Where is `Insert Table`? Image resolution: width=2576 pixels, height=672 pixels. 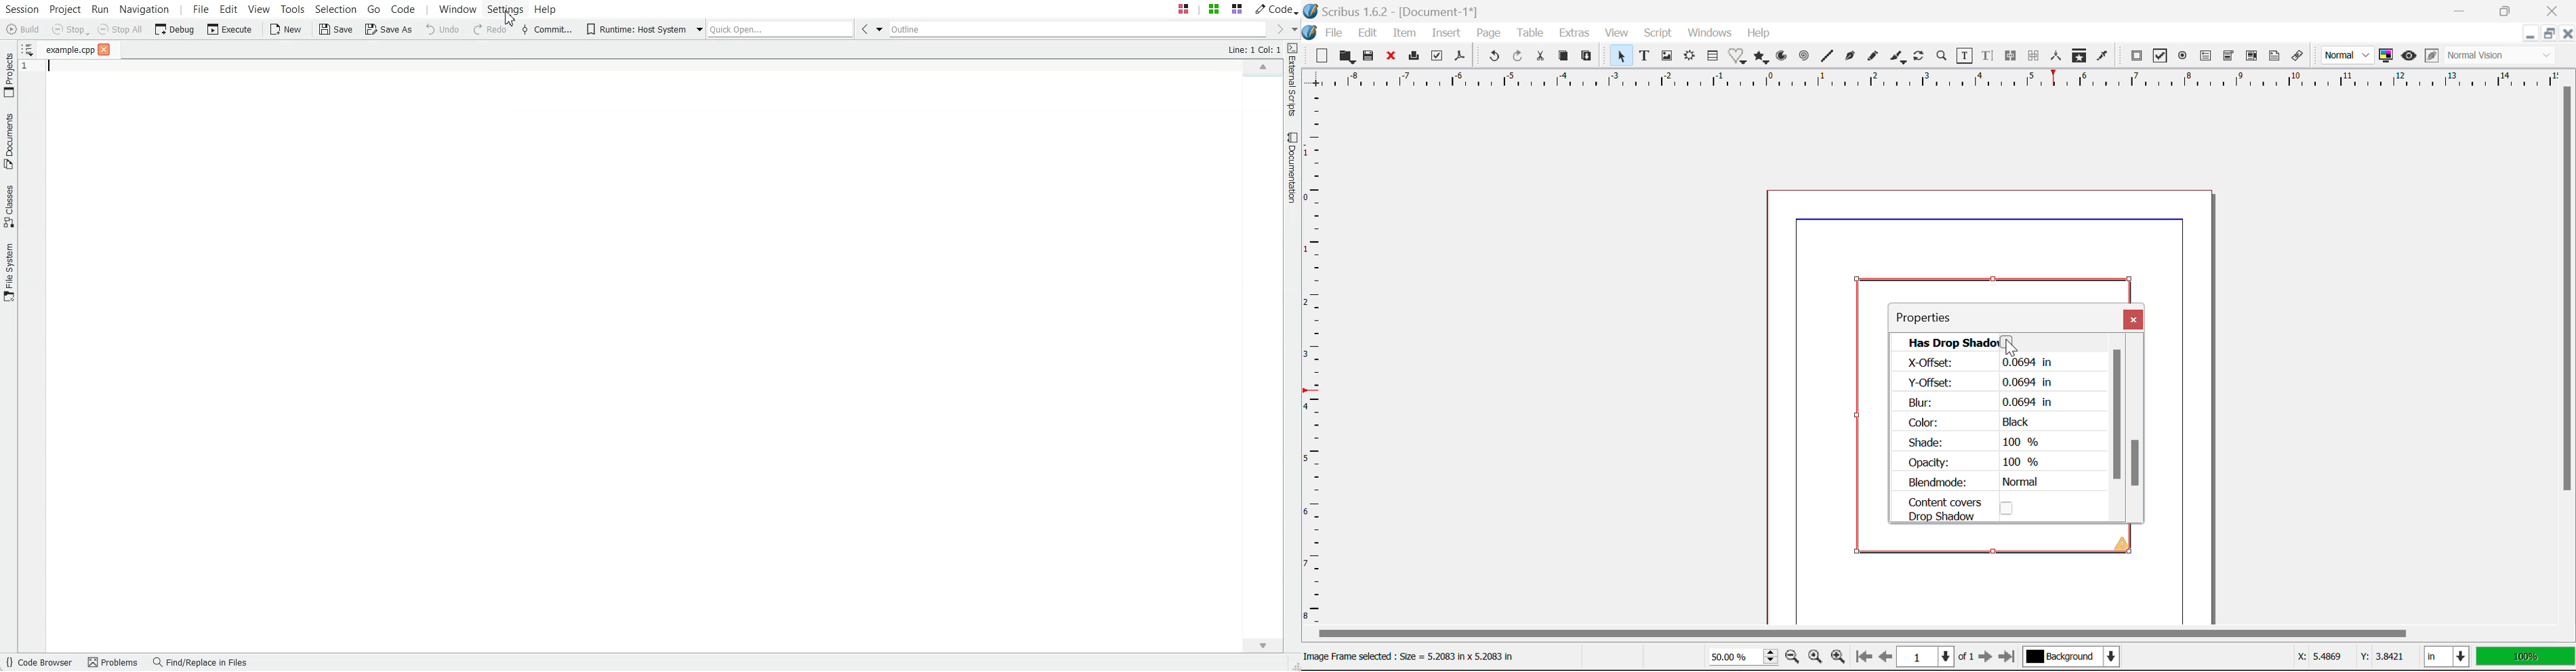
Insert Table is located at coordinates (1715, 58).